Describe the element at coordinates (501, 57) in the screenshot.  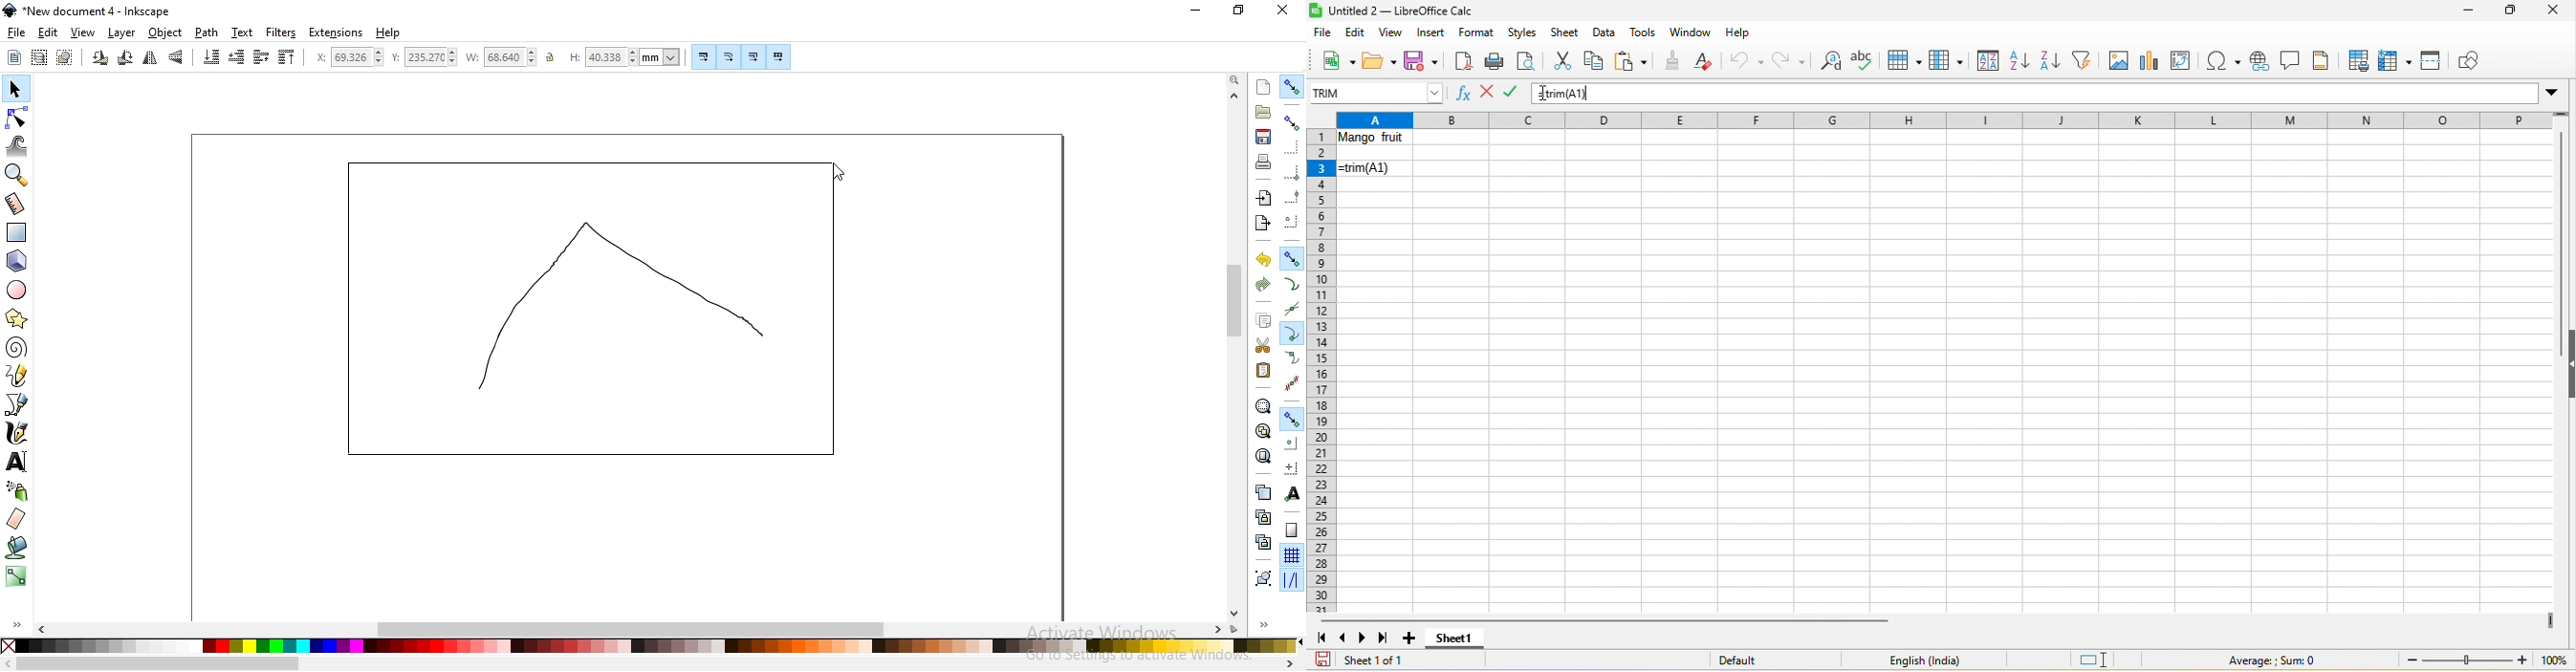
I see `width of selection` at that location.